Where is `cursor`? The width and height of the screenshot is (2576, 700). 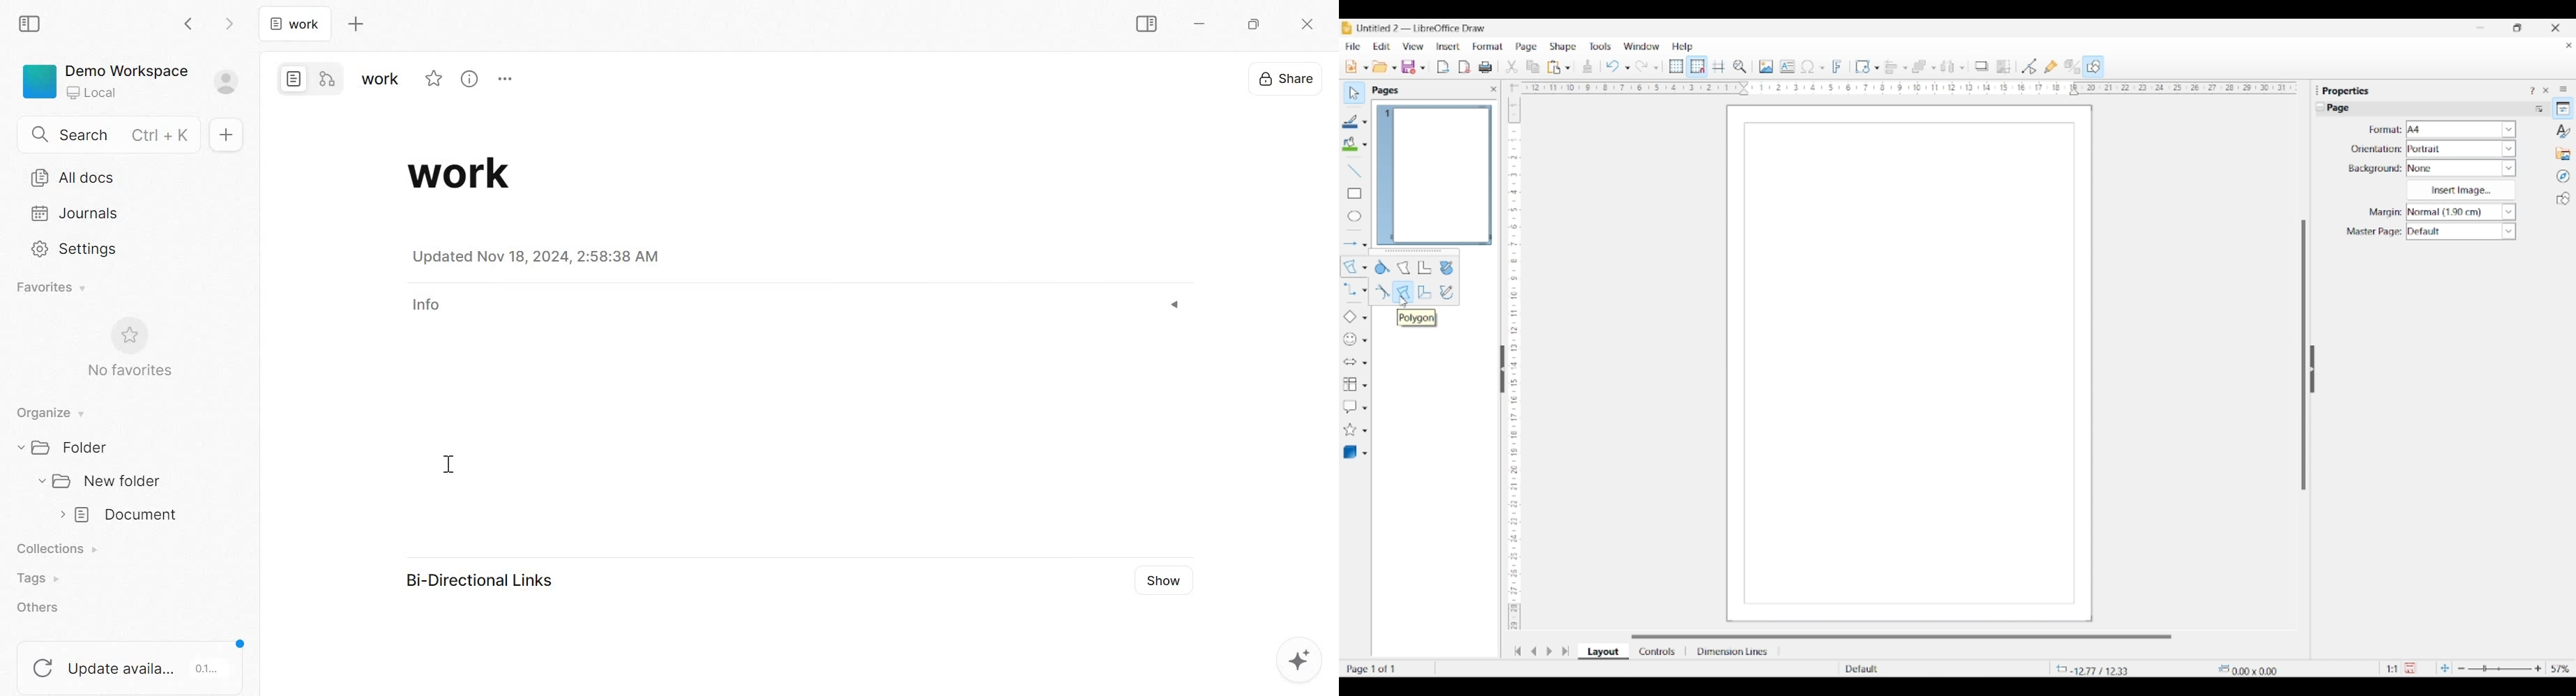 cursor is located at coordinates (448, 466).